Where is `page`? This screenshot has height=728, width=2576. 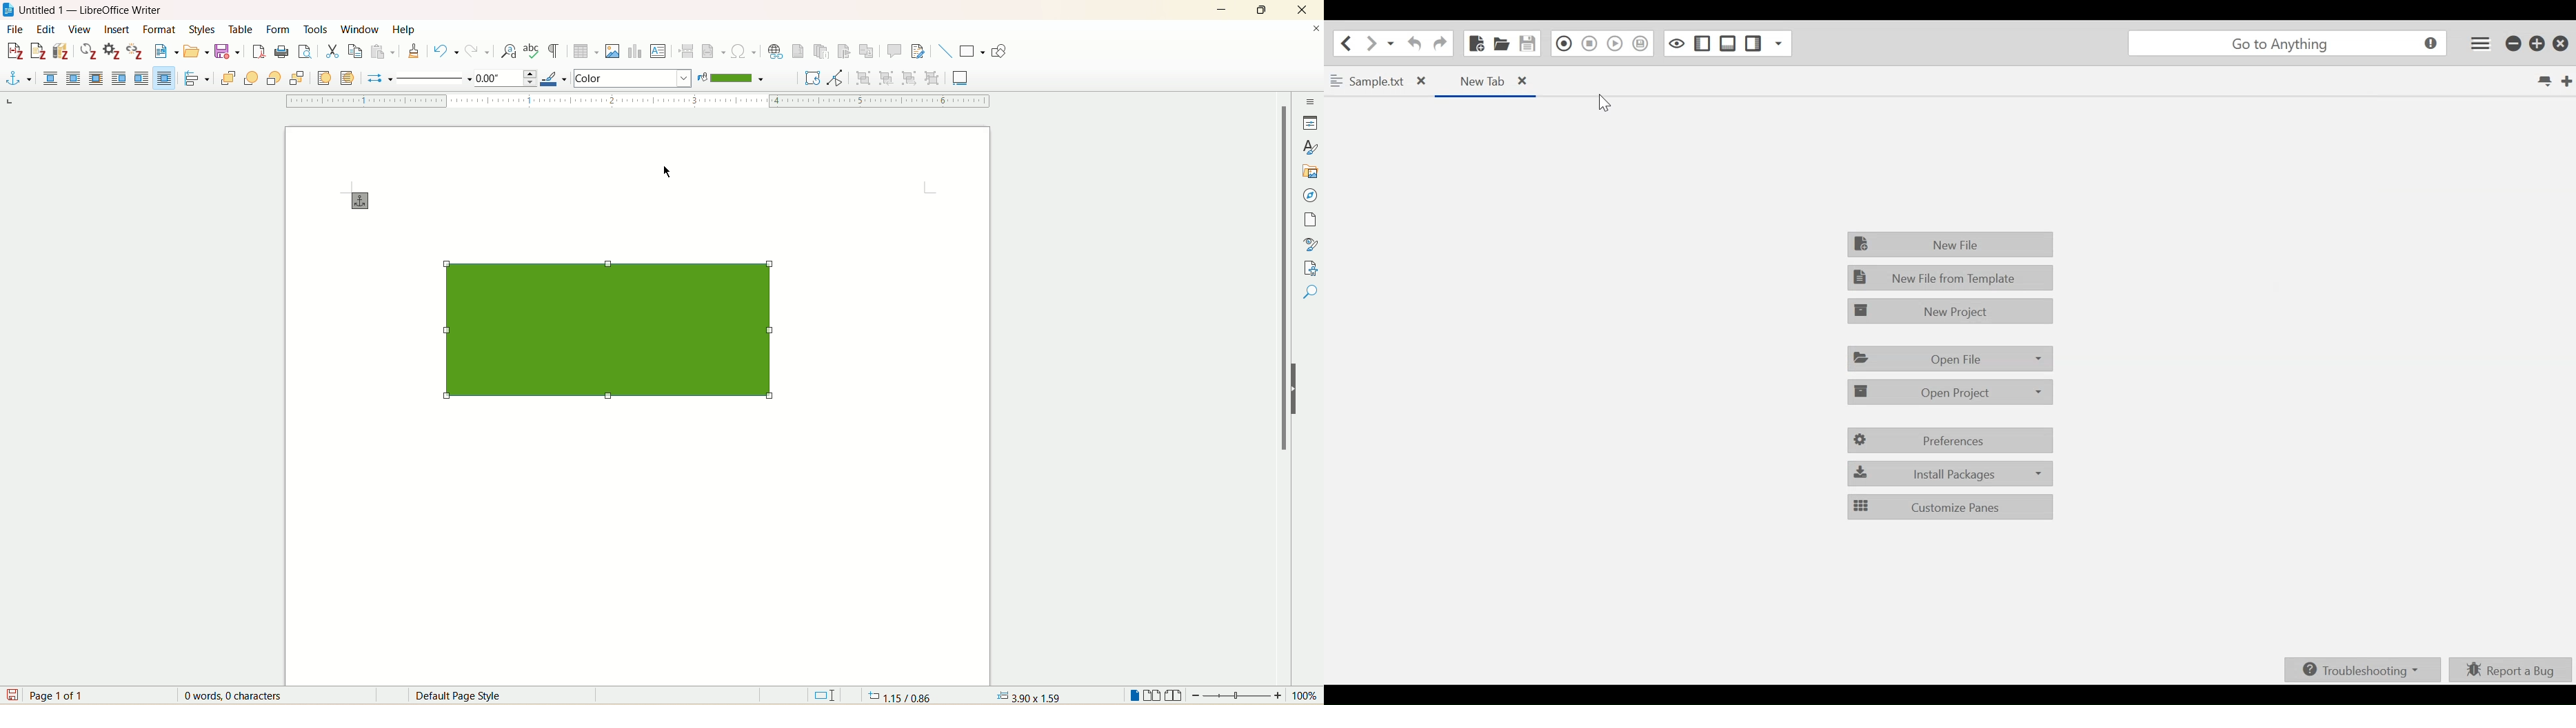
page is located at coordinates (1309, 221).